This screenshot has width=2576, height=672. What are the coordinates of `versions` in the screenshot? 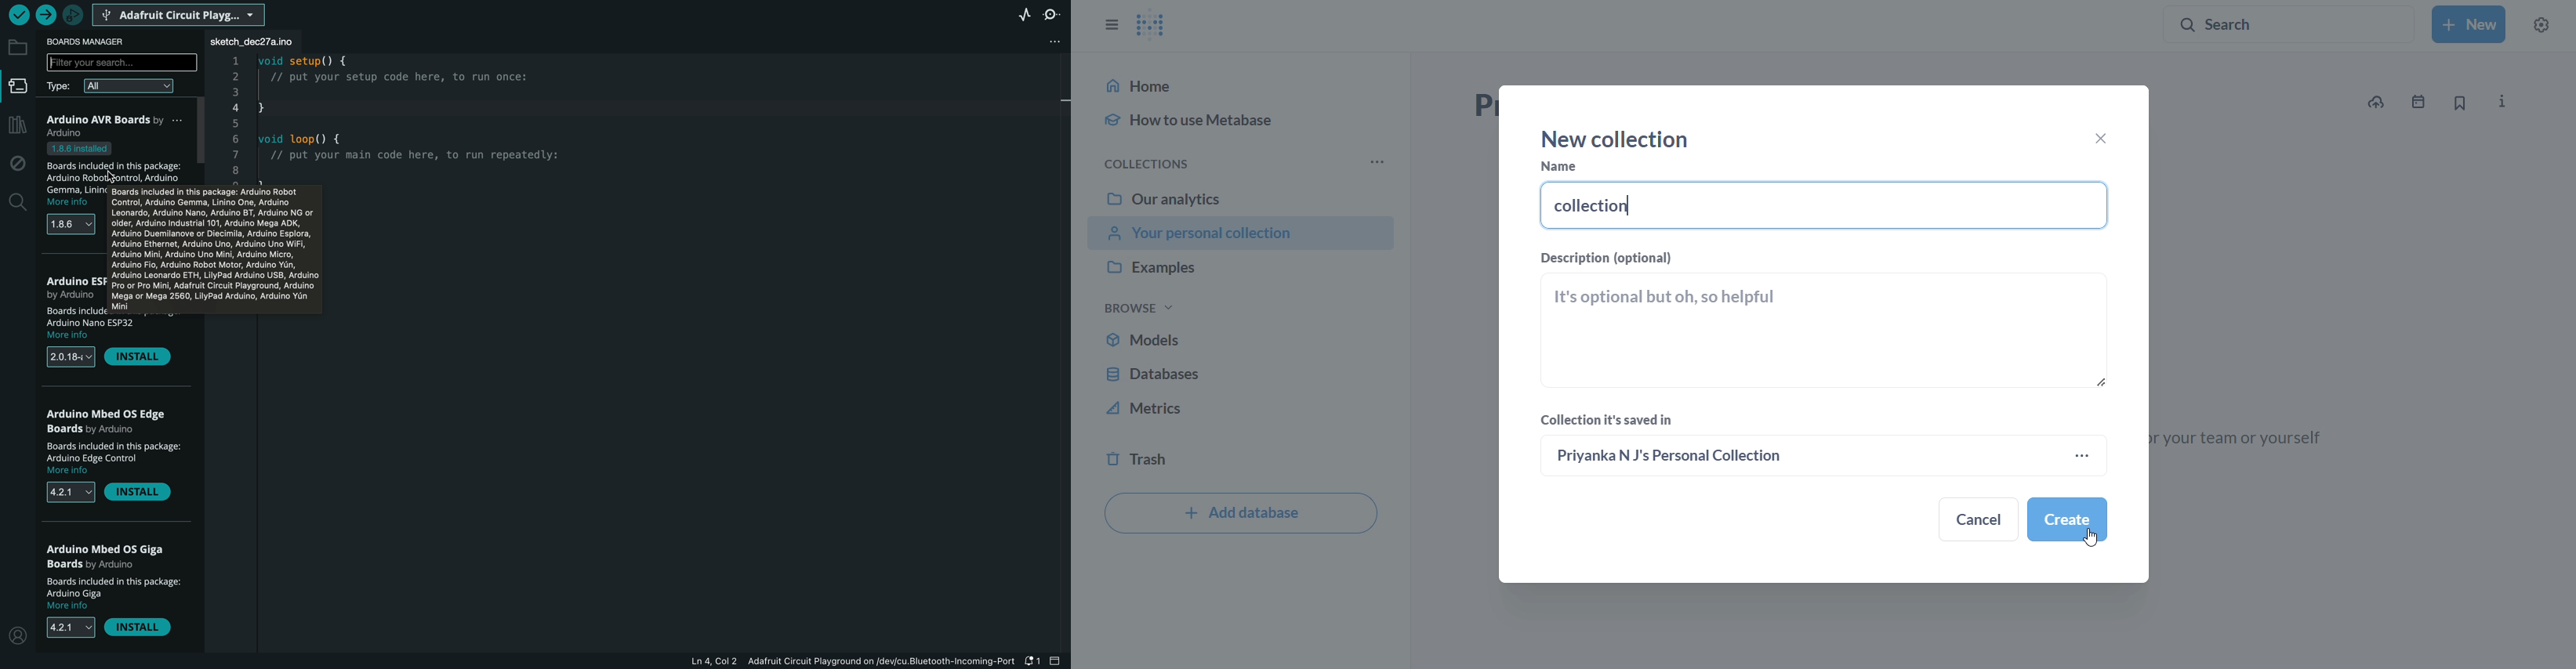 It's located at (68, 493).